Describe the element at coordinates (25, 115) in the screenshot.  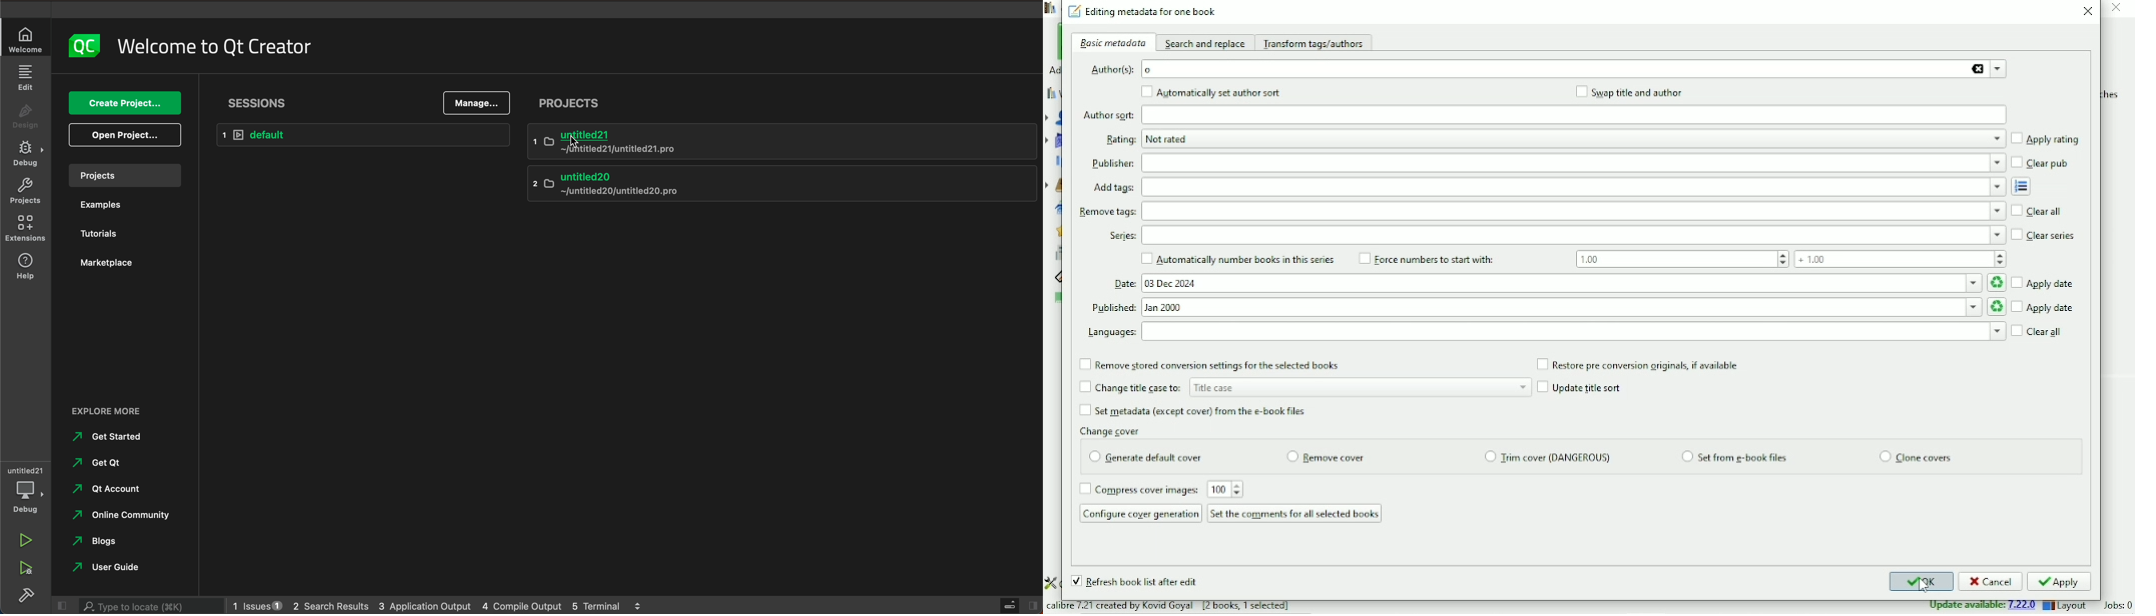
I see `design` at that location.